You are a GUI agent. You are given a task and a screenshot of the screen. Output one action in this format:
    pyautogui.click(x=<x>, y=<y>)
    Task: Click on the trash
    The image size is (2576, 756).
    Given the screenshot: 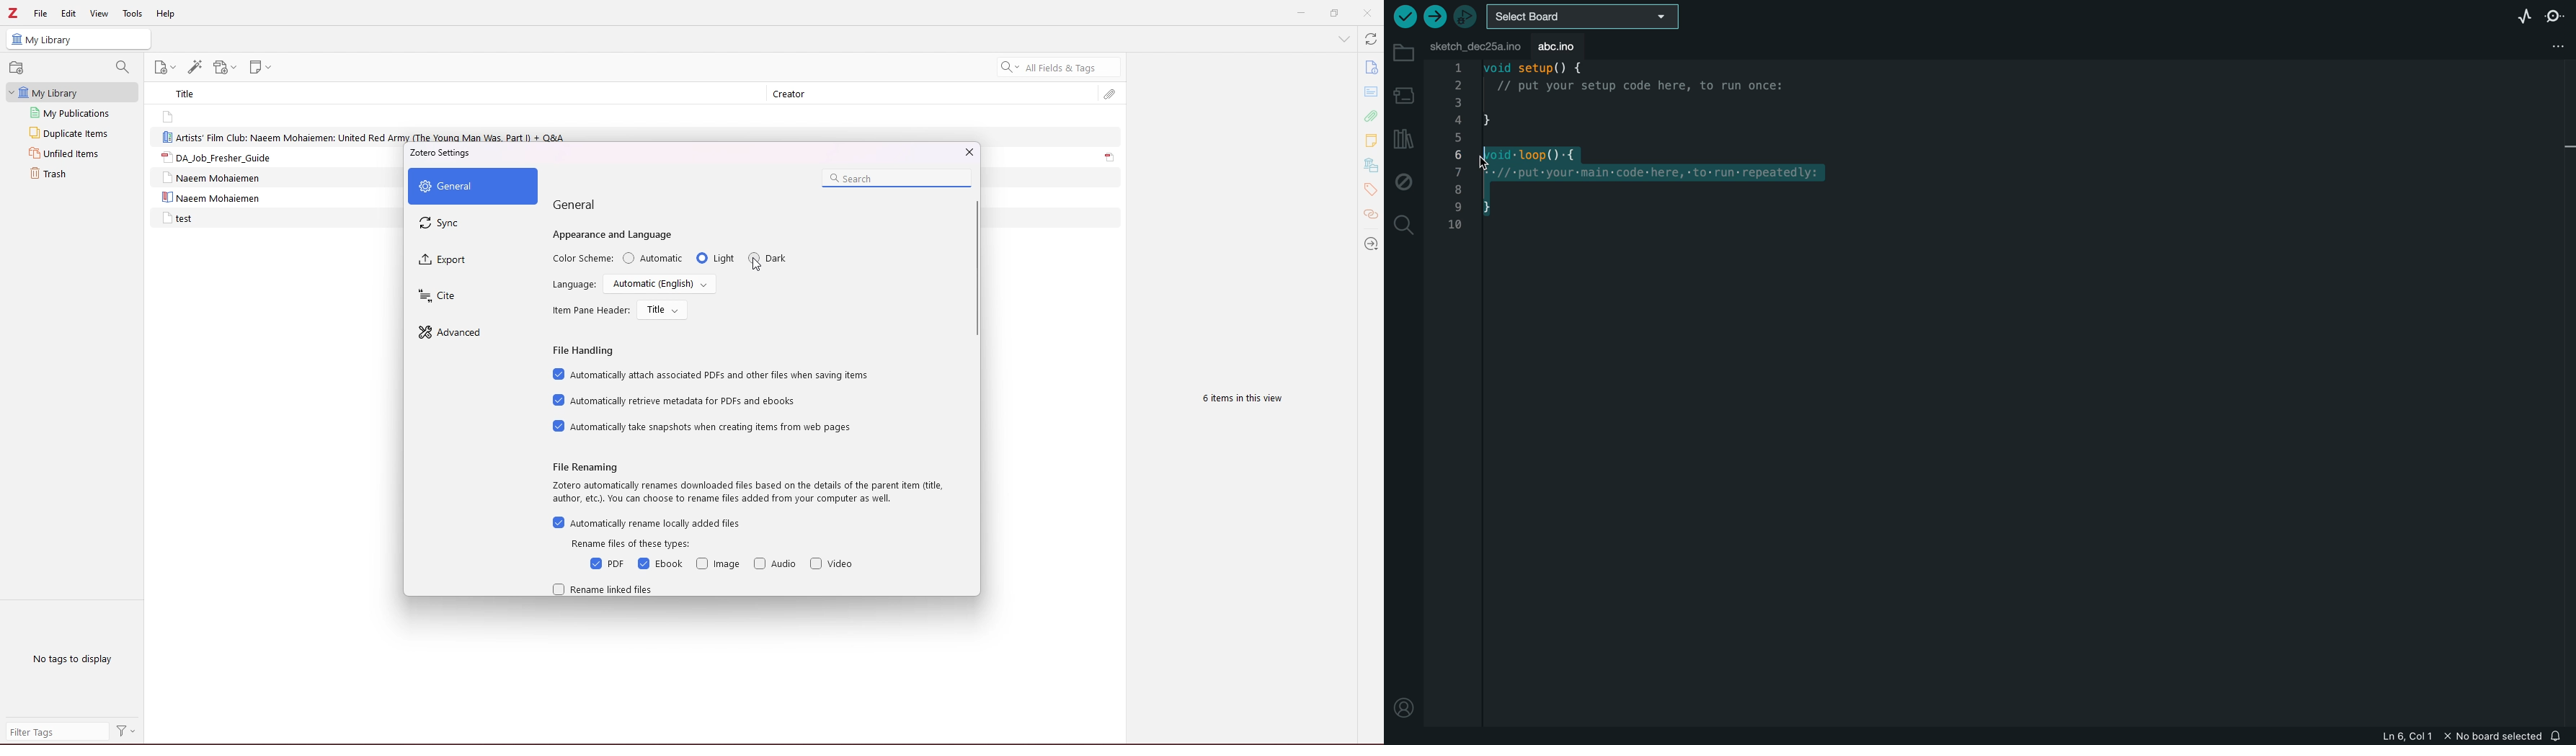 What is the action you would take?
    pyautogui.click(x=68, y=174)
    